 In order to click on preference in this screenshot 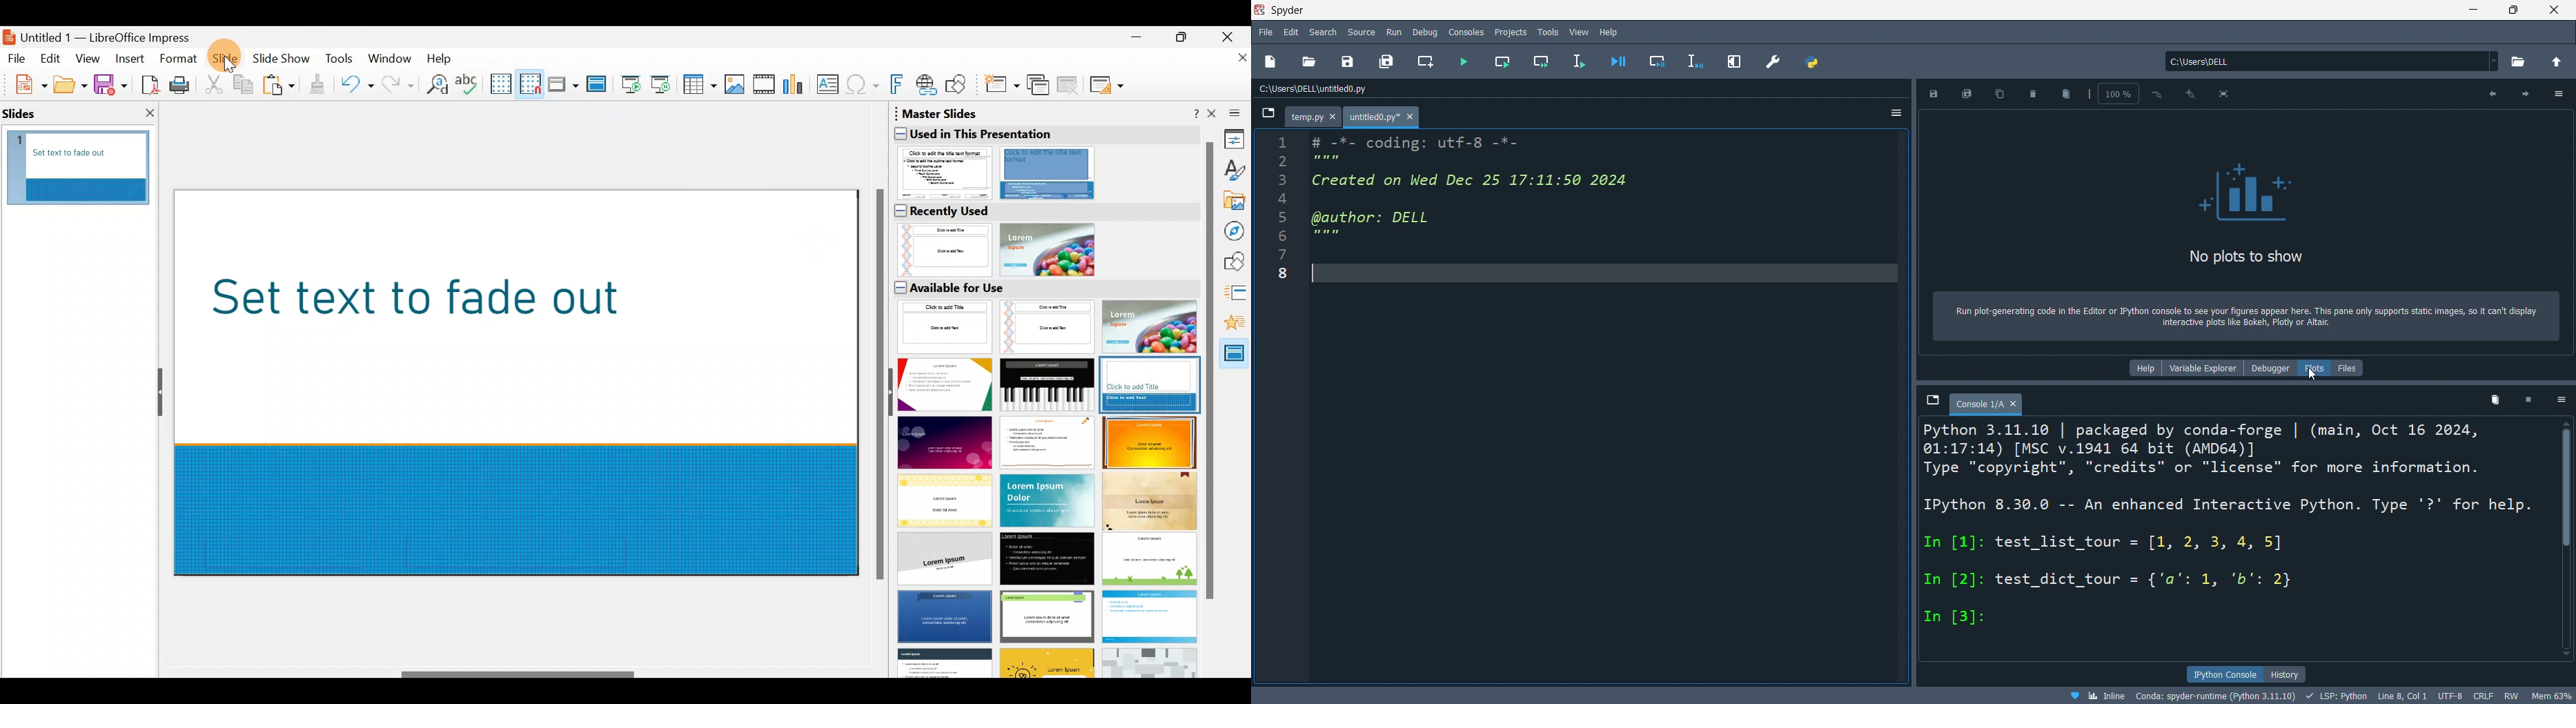, I will do `click(1773, 61)`.